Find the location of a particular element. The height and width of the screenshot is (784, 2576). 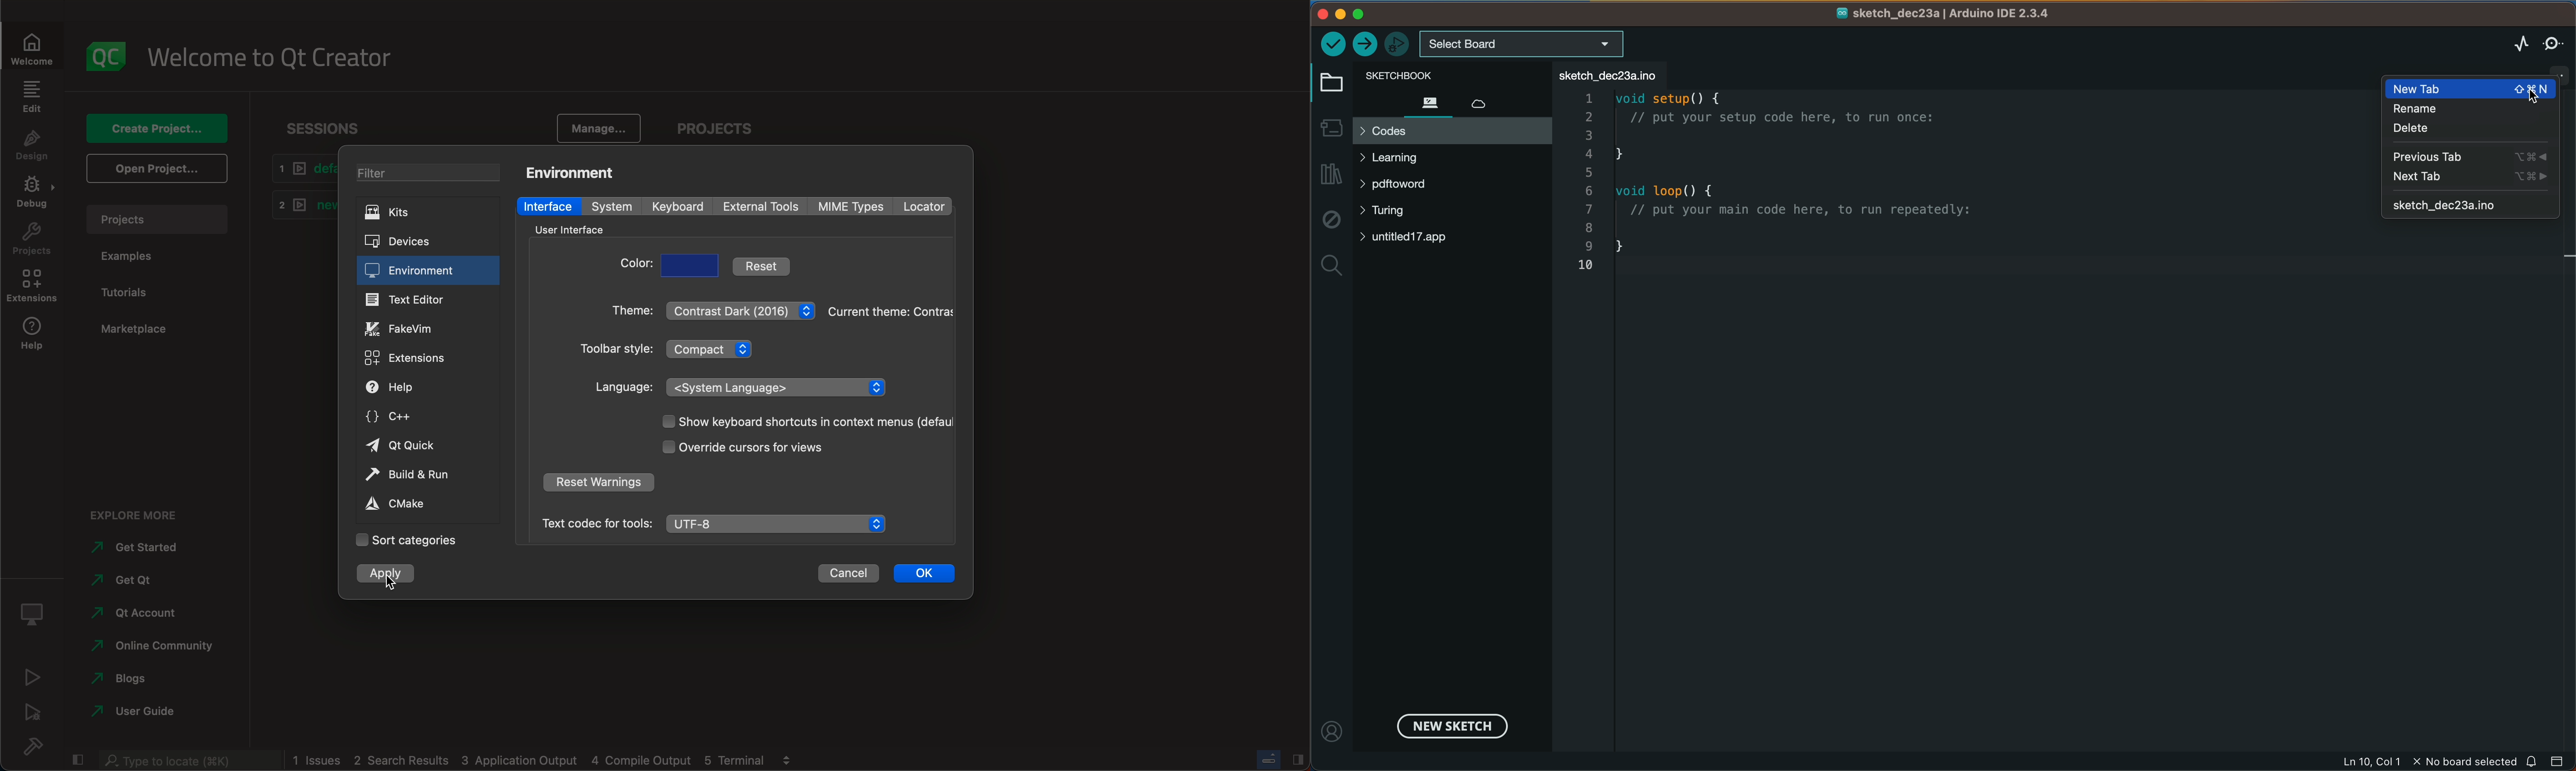

language is located at coordinates (625, 387).